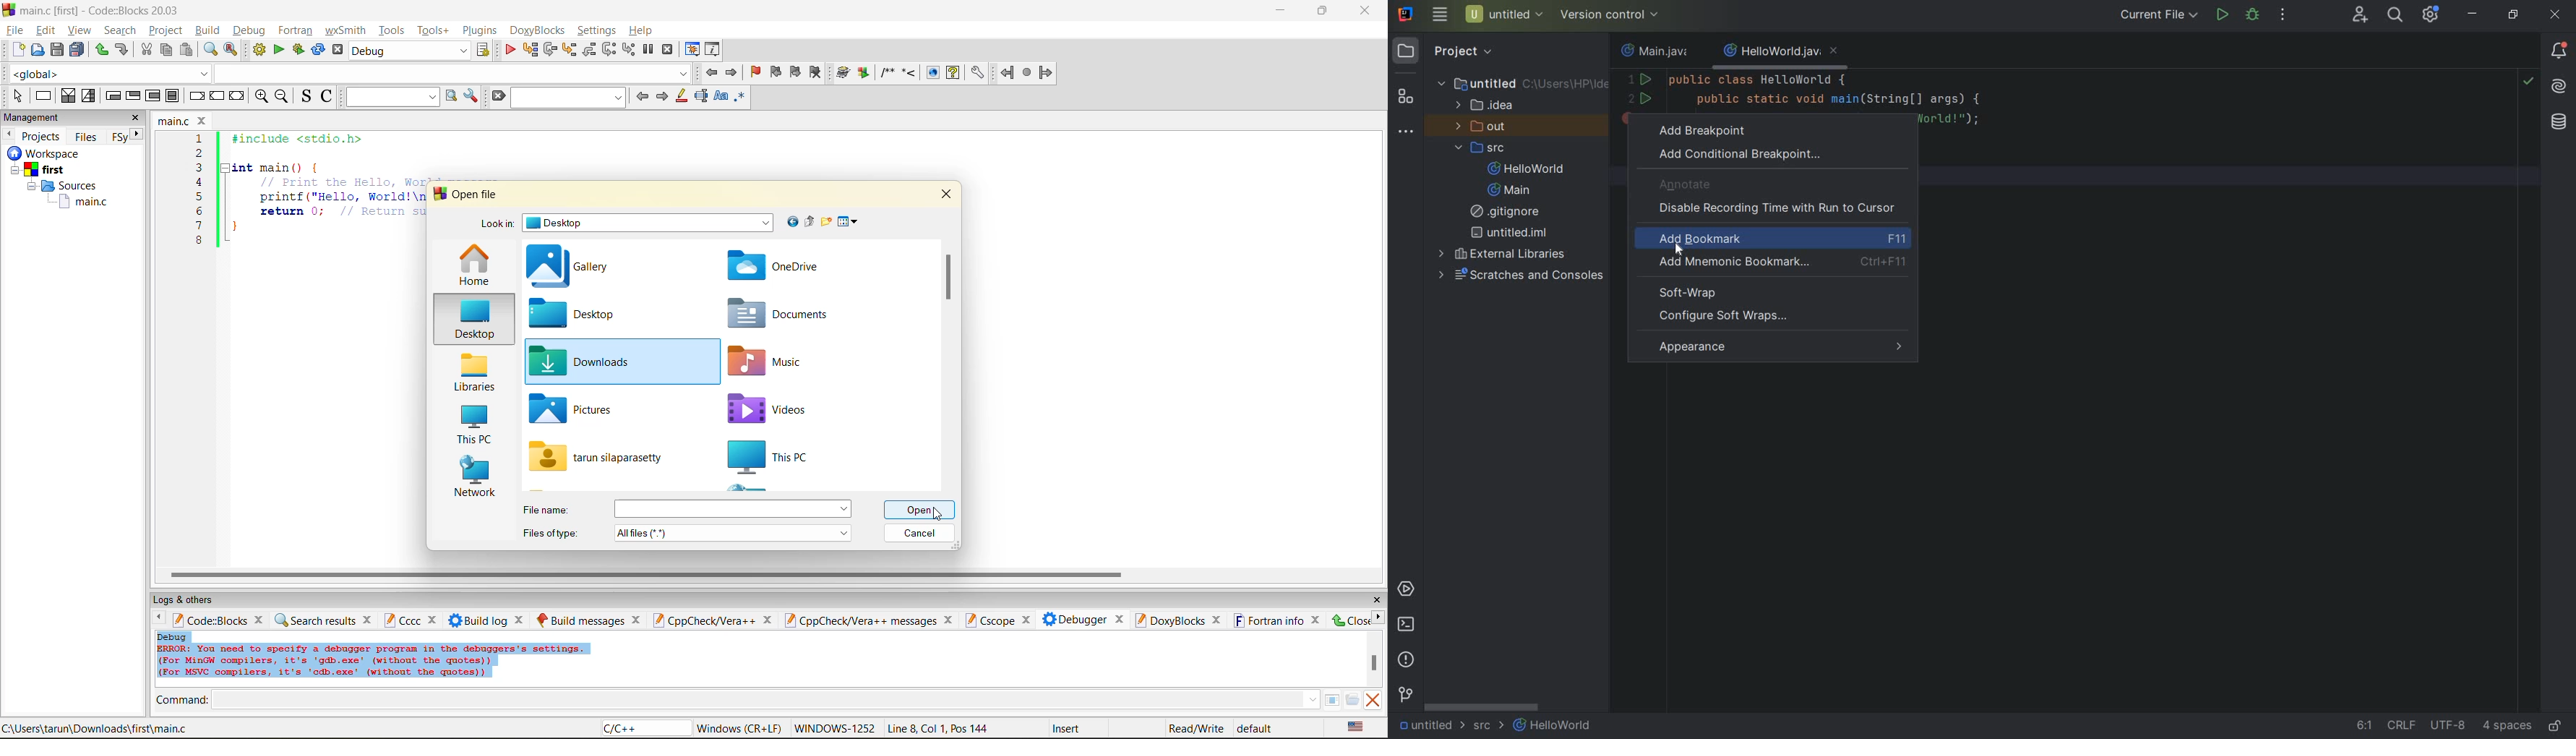 Image resolution: width=2576 pixels, height=756 pixels. I want to click on open, so click(38, 50).